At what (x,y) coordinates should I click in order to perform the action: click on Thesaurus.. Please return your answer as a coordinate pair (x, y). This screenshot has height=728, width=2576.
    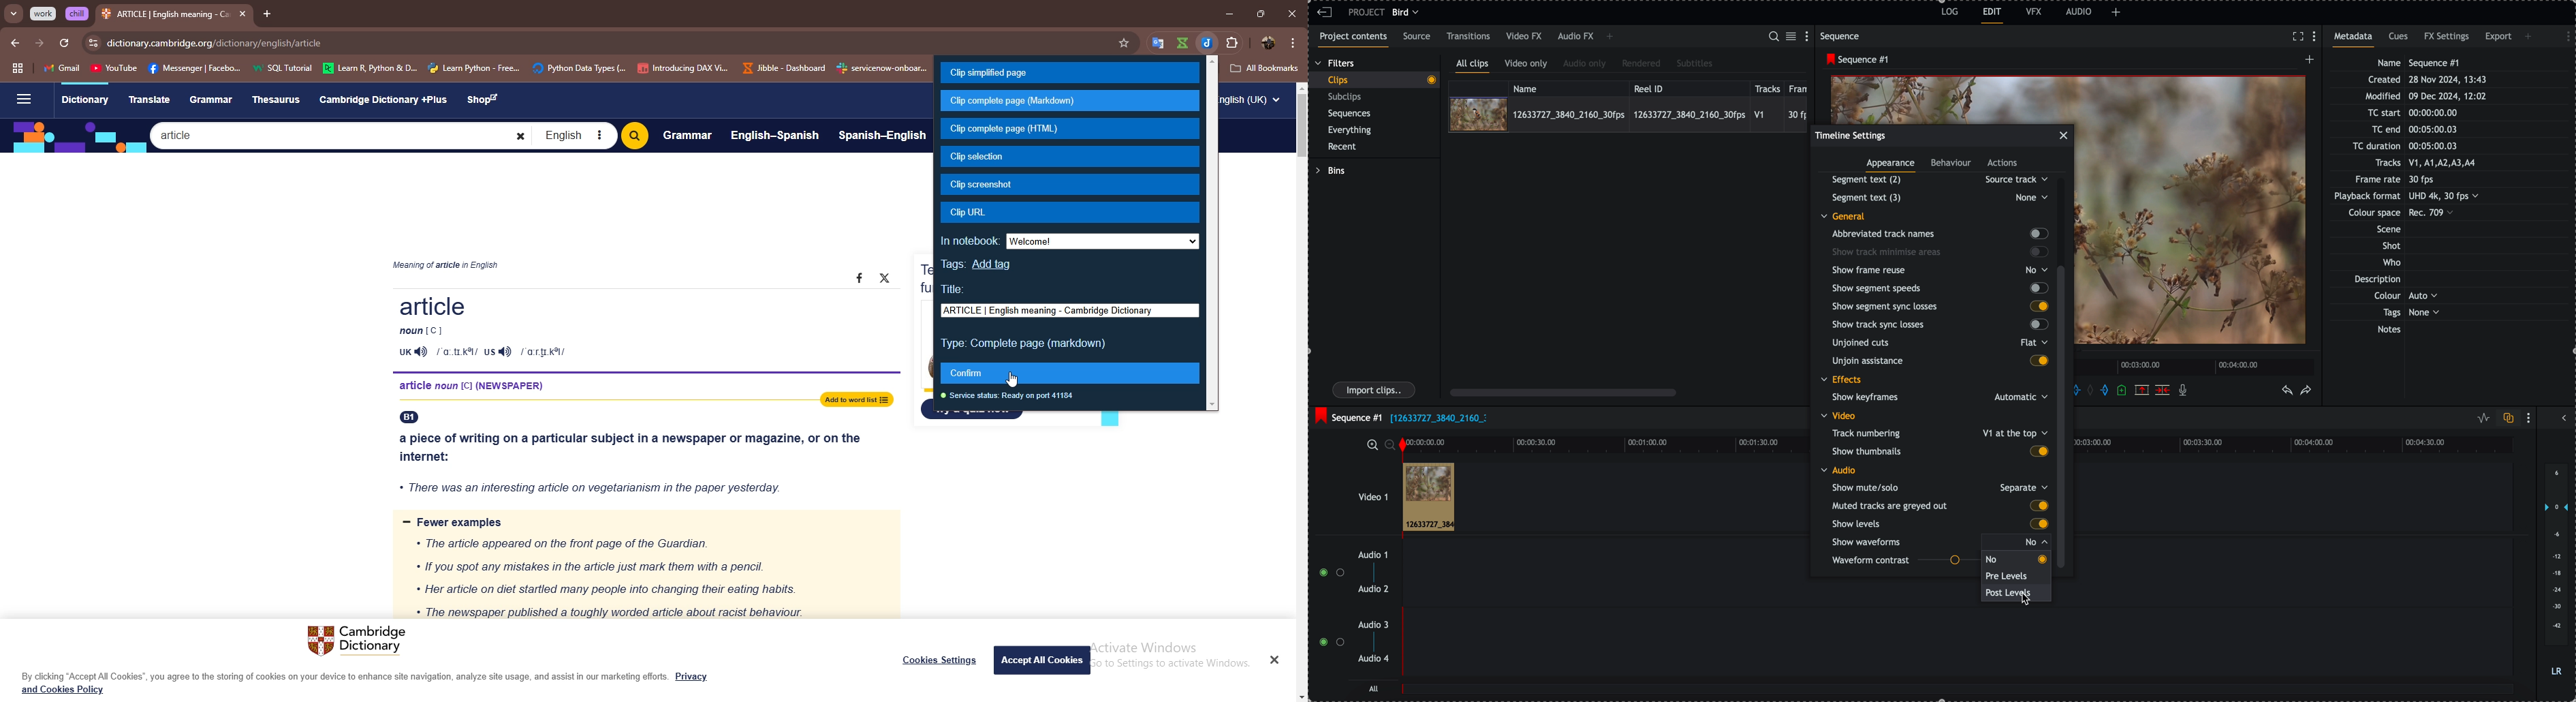
    Looking at the image, I should click on (280, 100).